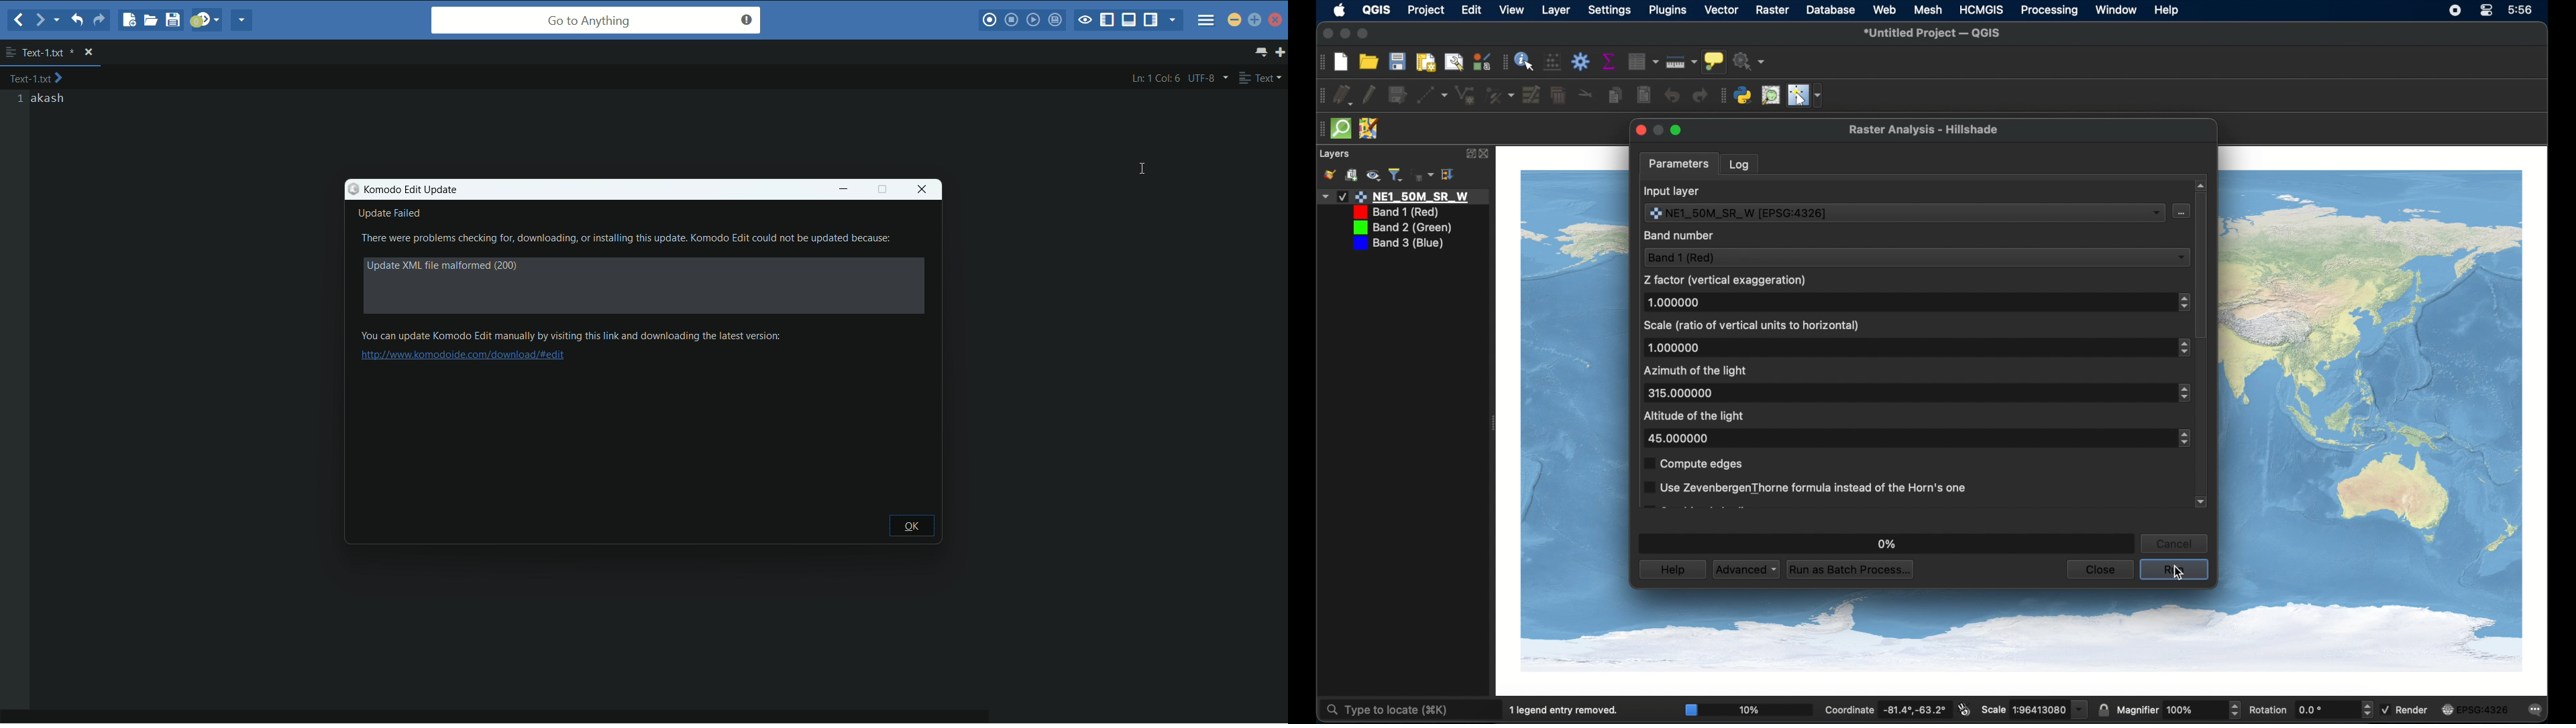  I want to click on layer 3, so click(1401, 227).